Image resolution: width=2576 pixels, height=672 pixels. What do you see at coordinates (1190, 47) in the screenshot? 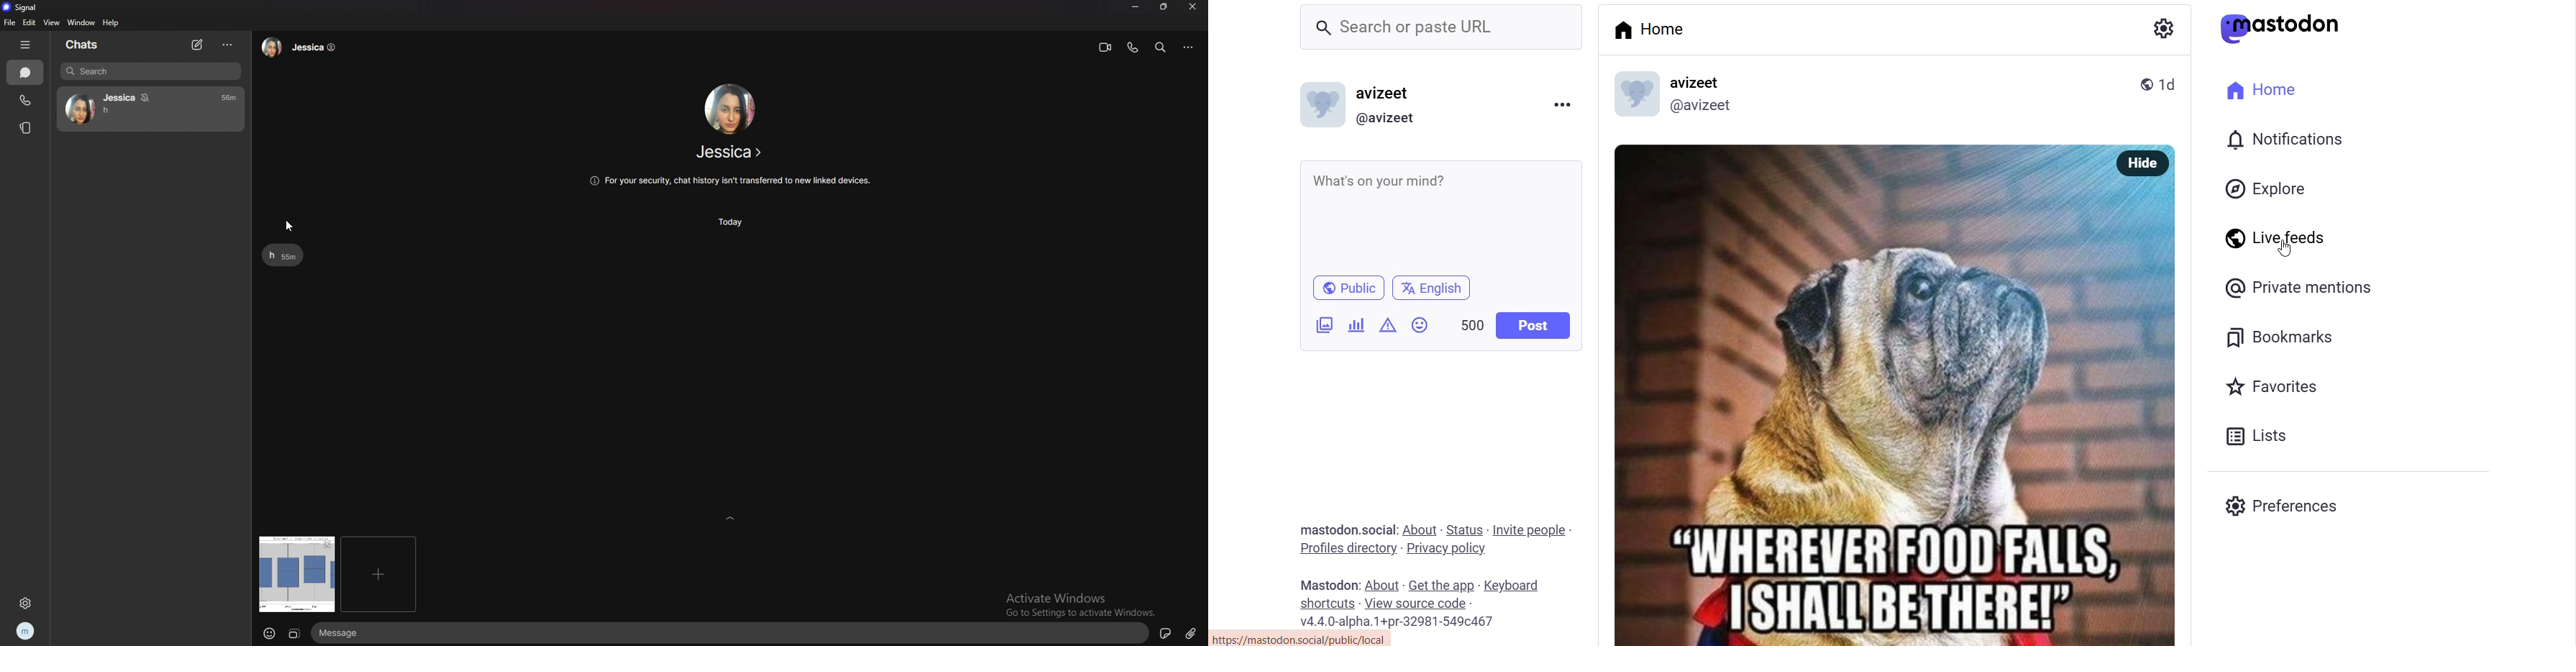
I see `options` at bounding box center [1190, 47].